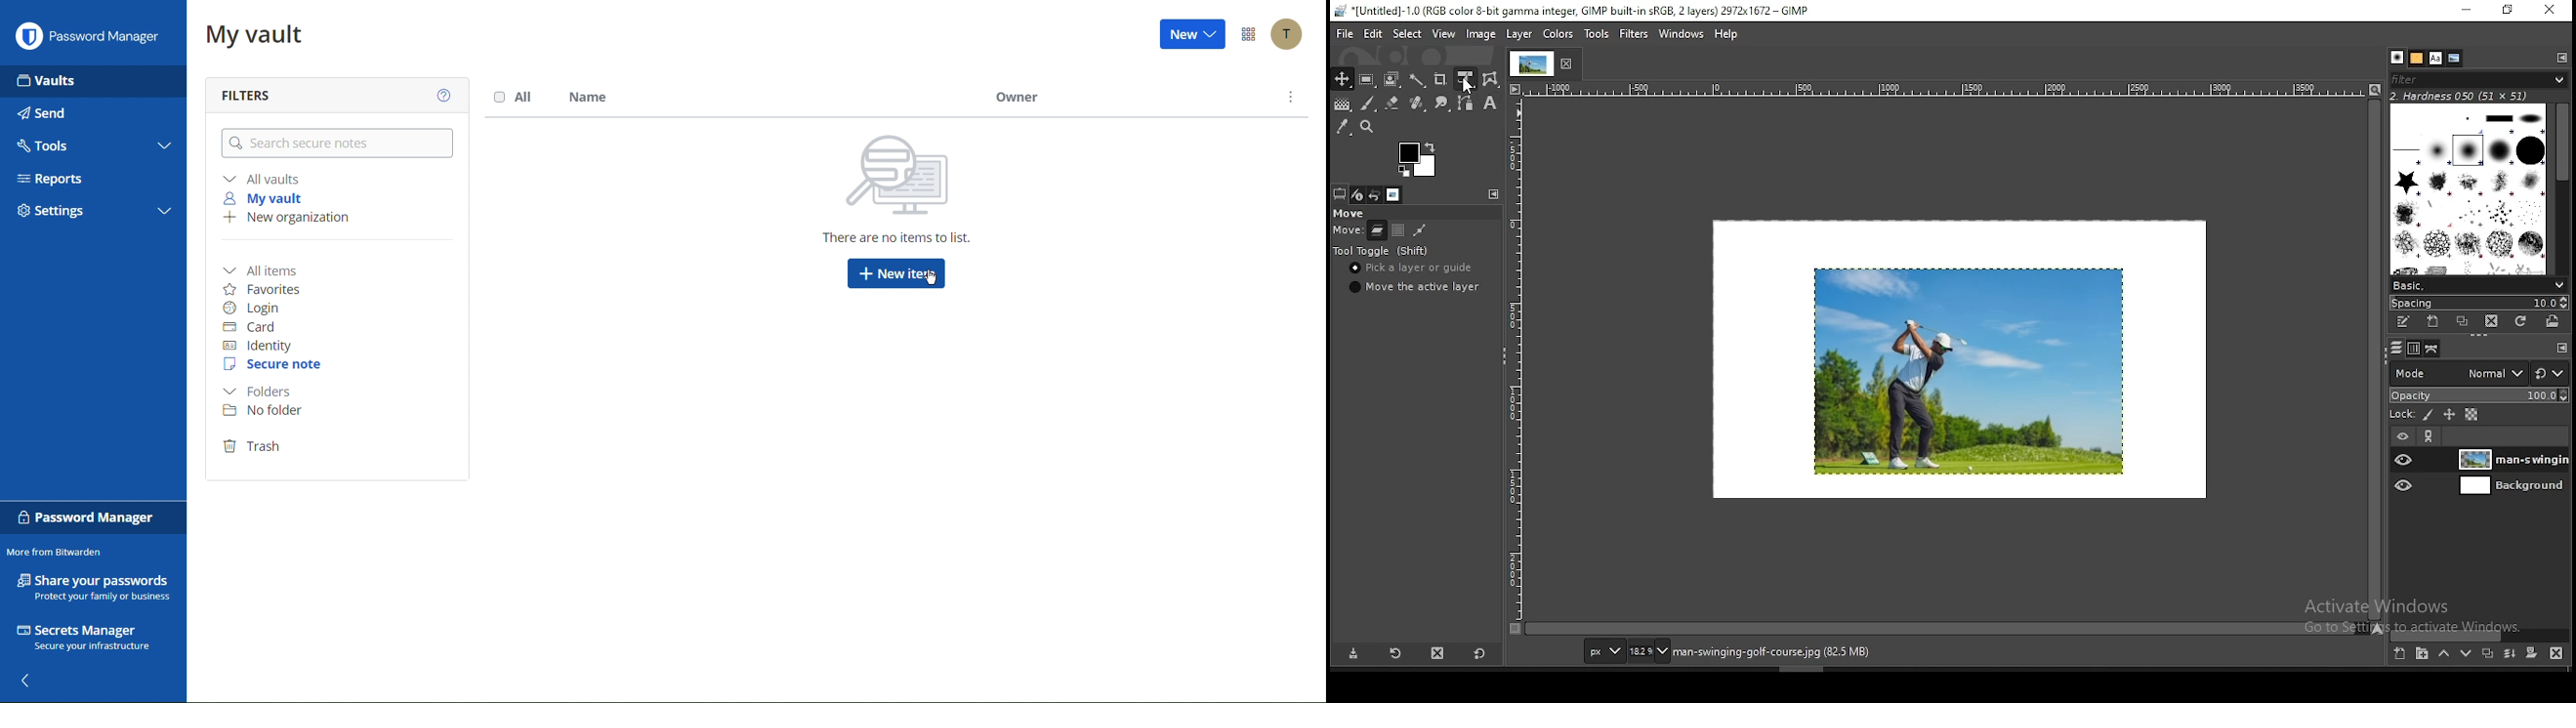 The image size is (2576, 728). Describe the element at coordinates (2404, 487) in the screenshot. I see `layer visibility on/off` at that location.